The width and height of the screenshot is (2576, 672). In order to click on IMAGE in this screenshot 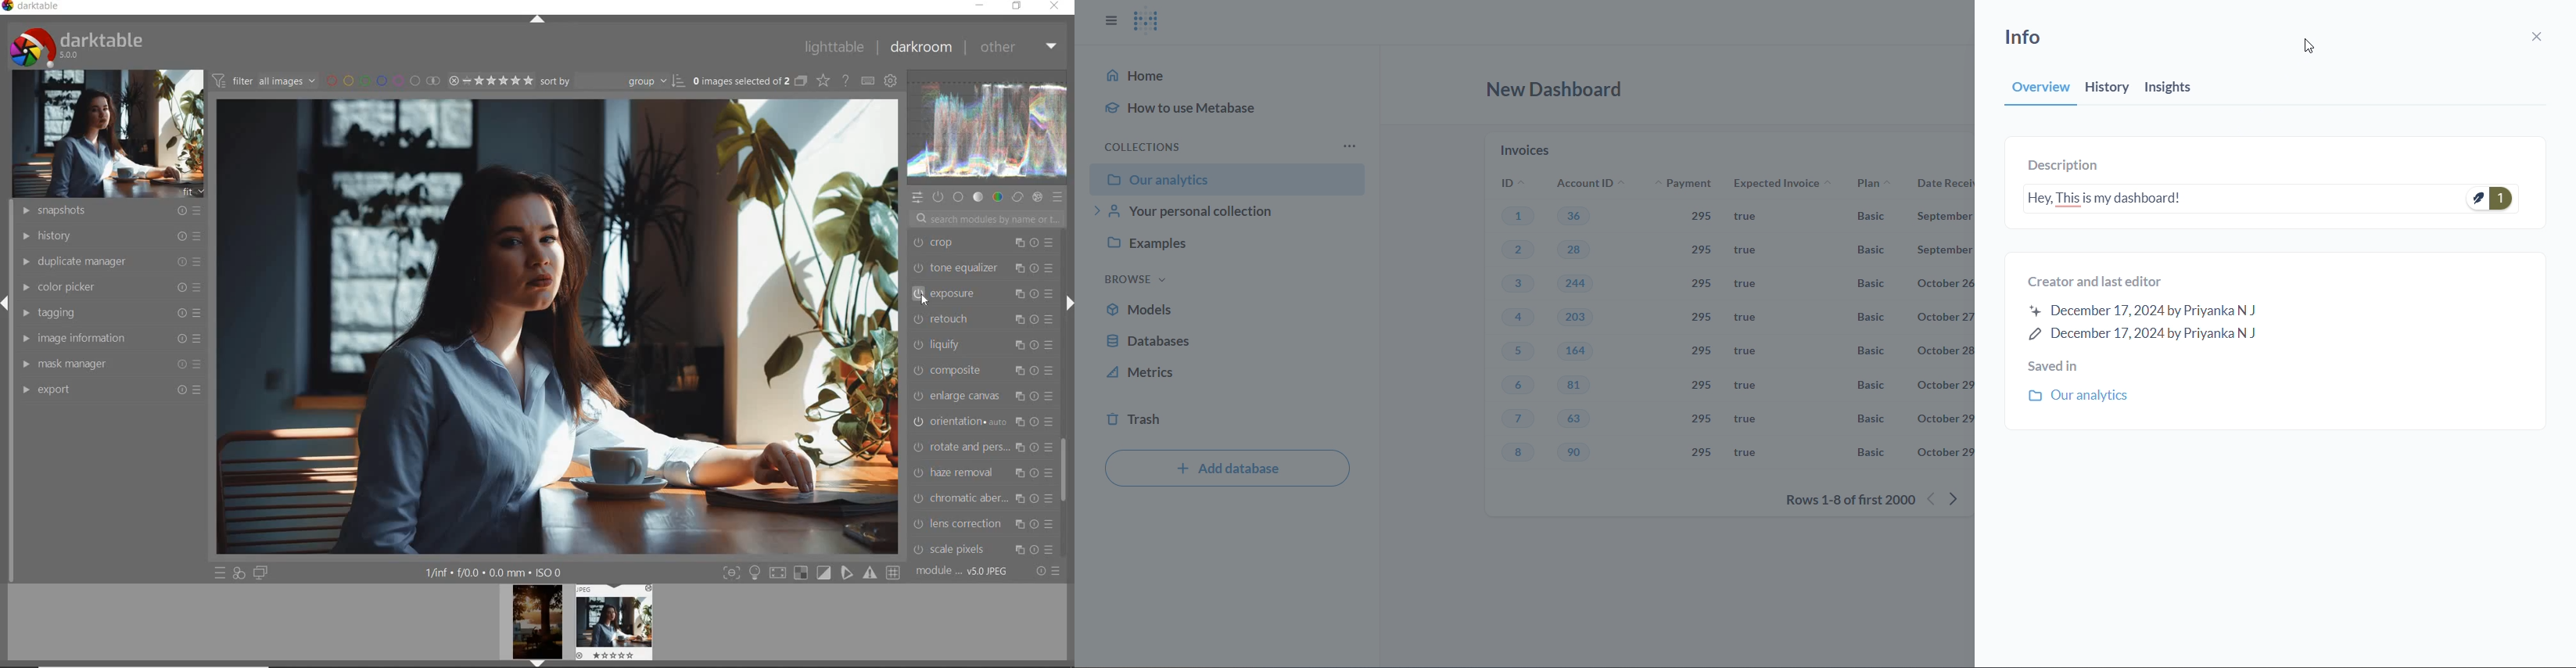, I will do `click(105, 133)`.